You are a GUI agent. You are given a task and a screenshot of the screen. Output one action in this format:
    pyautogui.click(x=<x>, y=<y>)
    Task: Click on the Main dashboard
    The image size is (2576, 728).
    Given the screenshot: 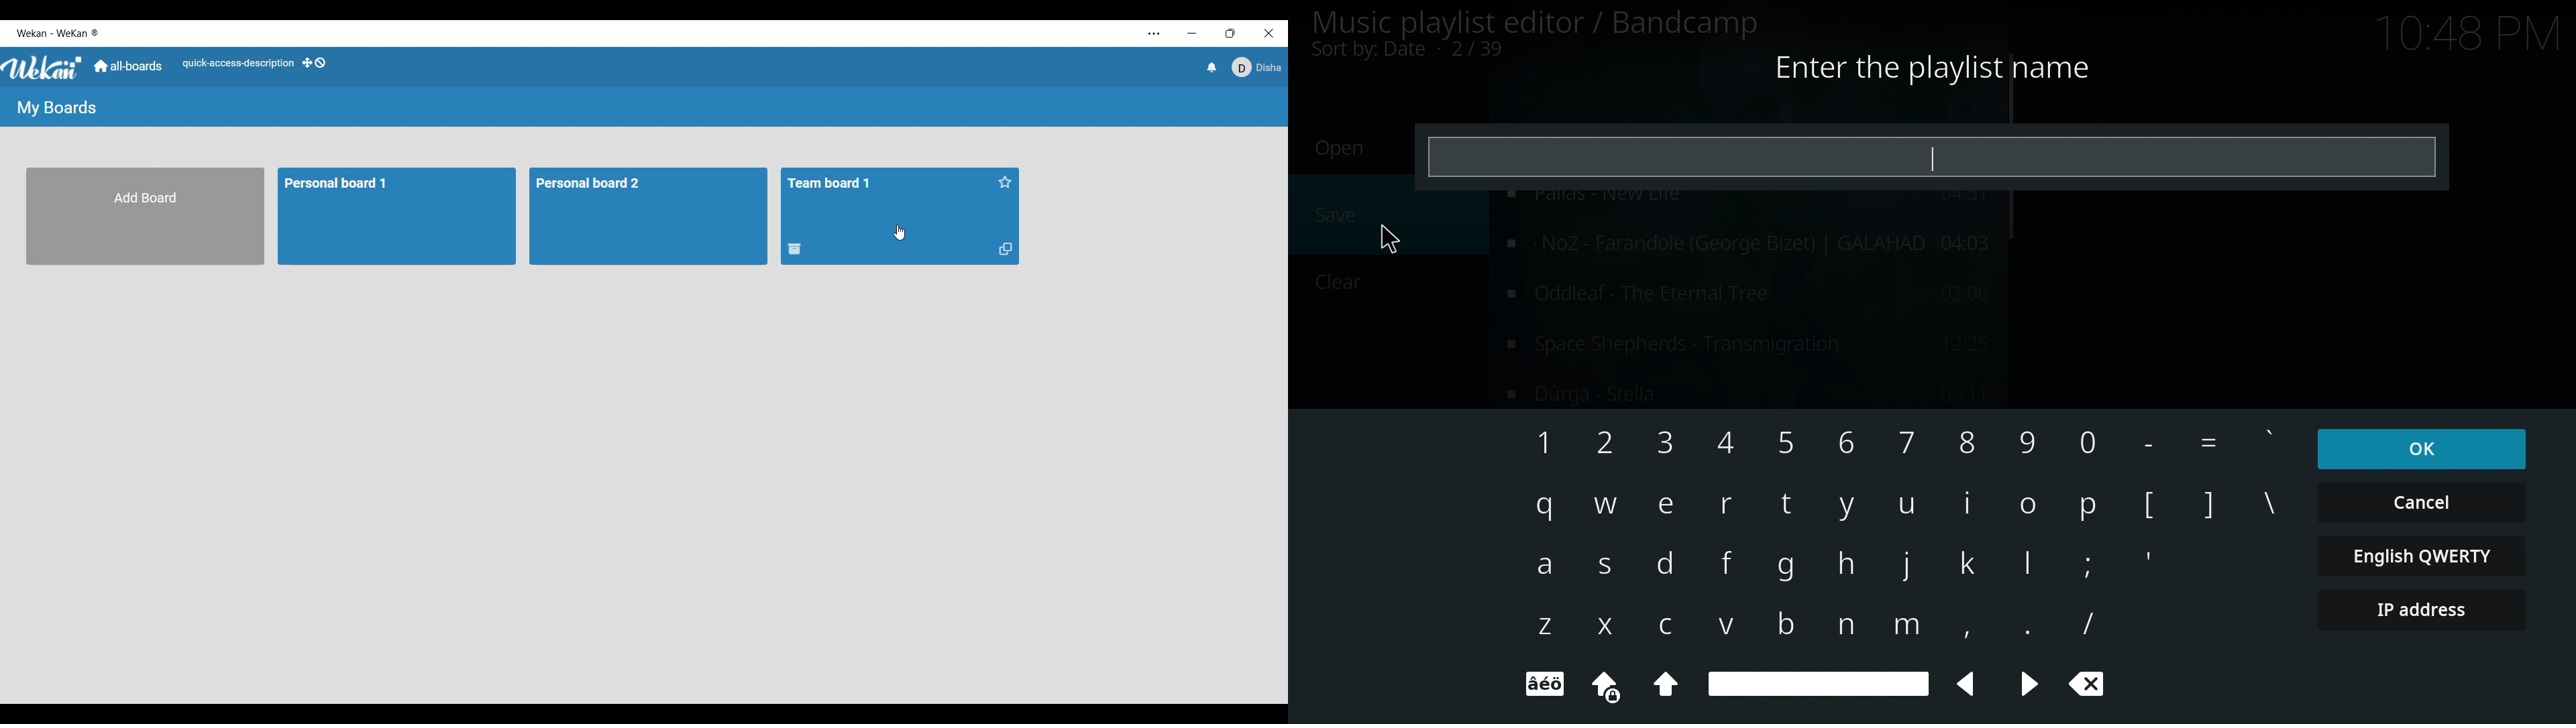 What is the action you would take?
    pyautogui.click(x=128, y=66)
    